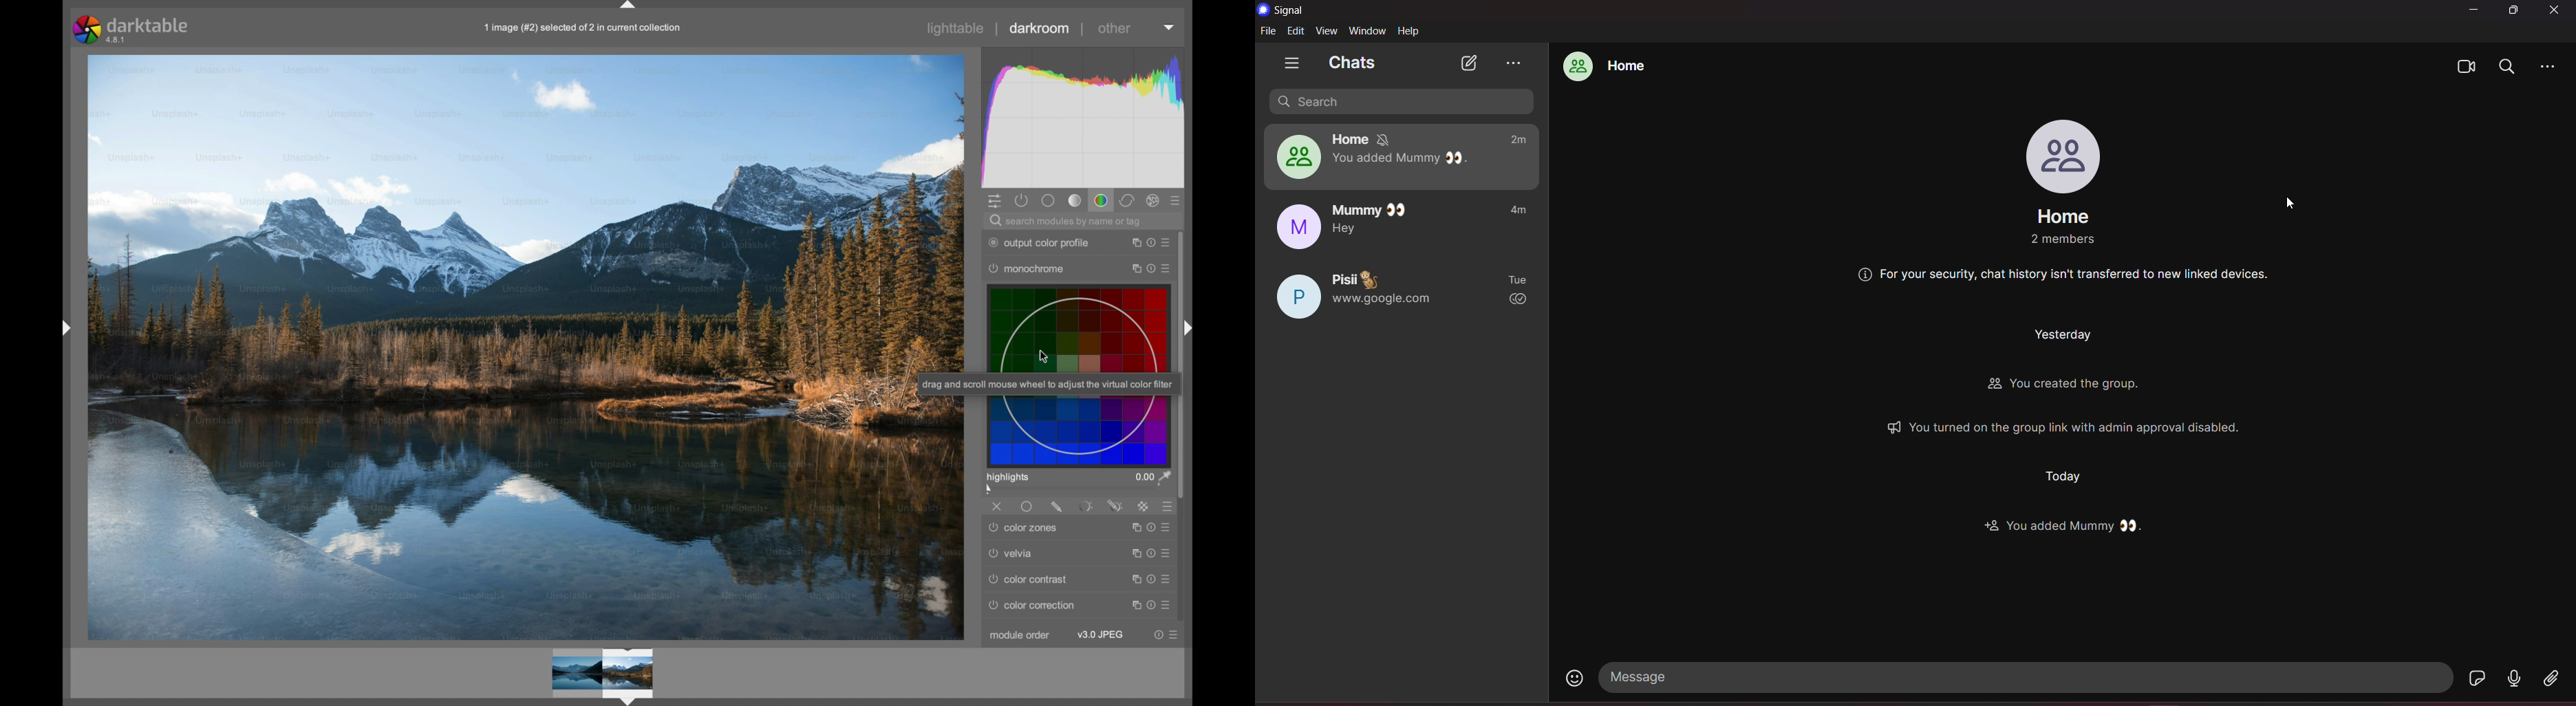  Describe the element at coordinates (2066, 241) in the screenshot. I see `` at that location.